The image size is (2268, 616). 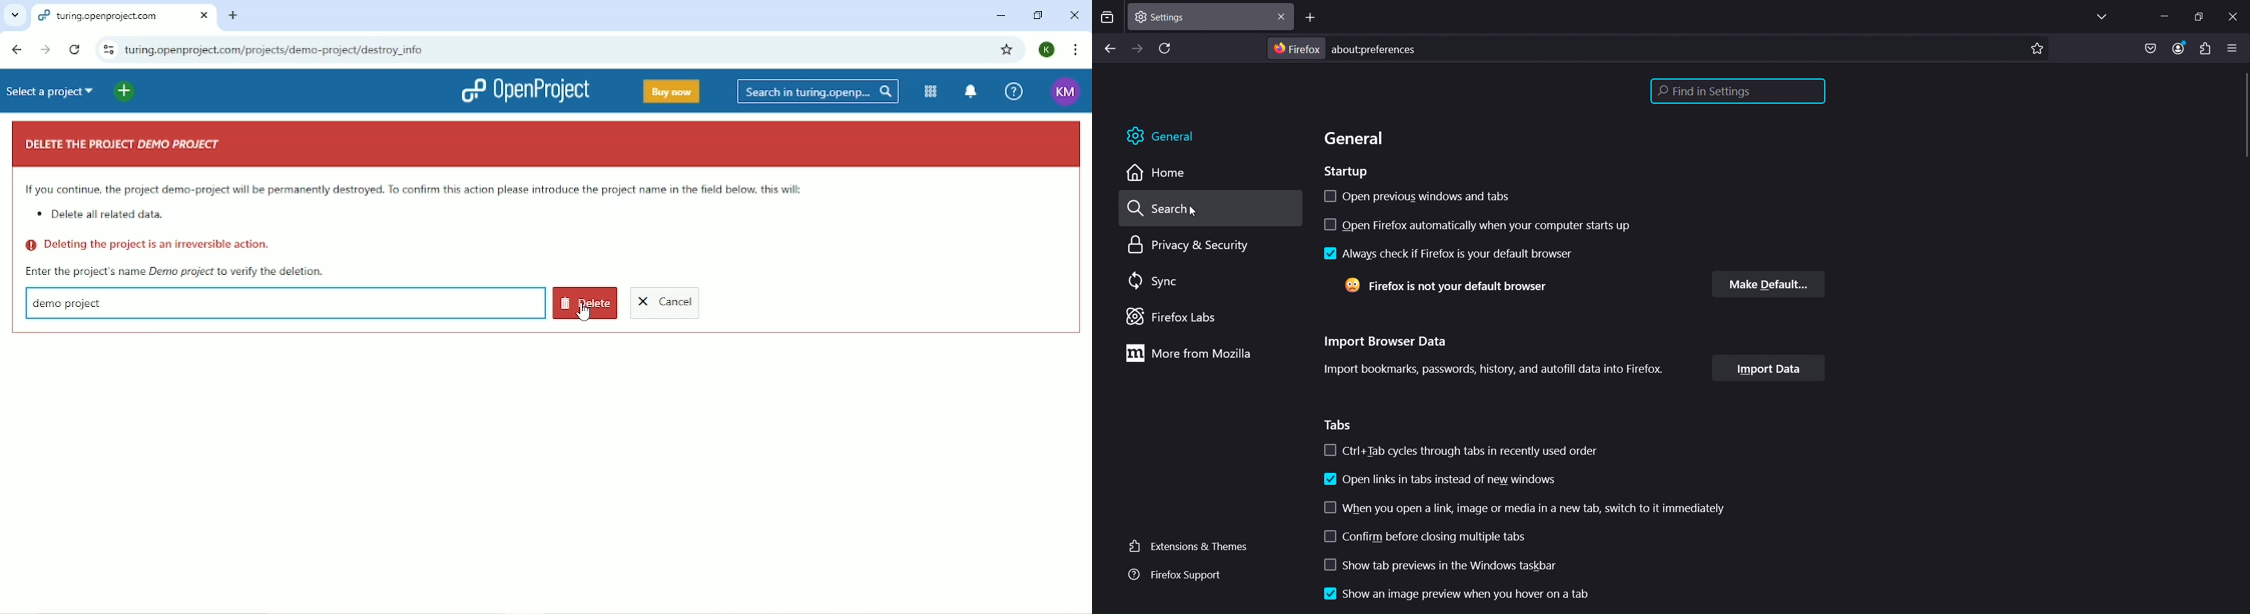 What do you see at coordinates (1451, 565) in the screenshot?
I see `show tab previous in the windows taskbar` at bounding box center [1451, 565].